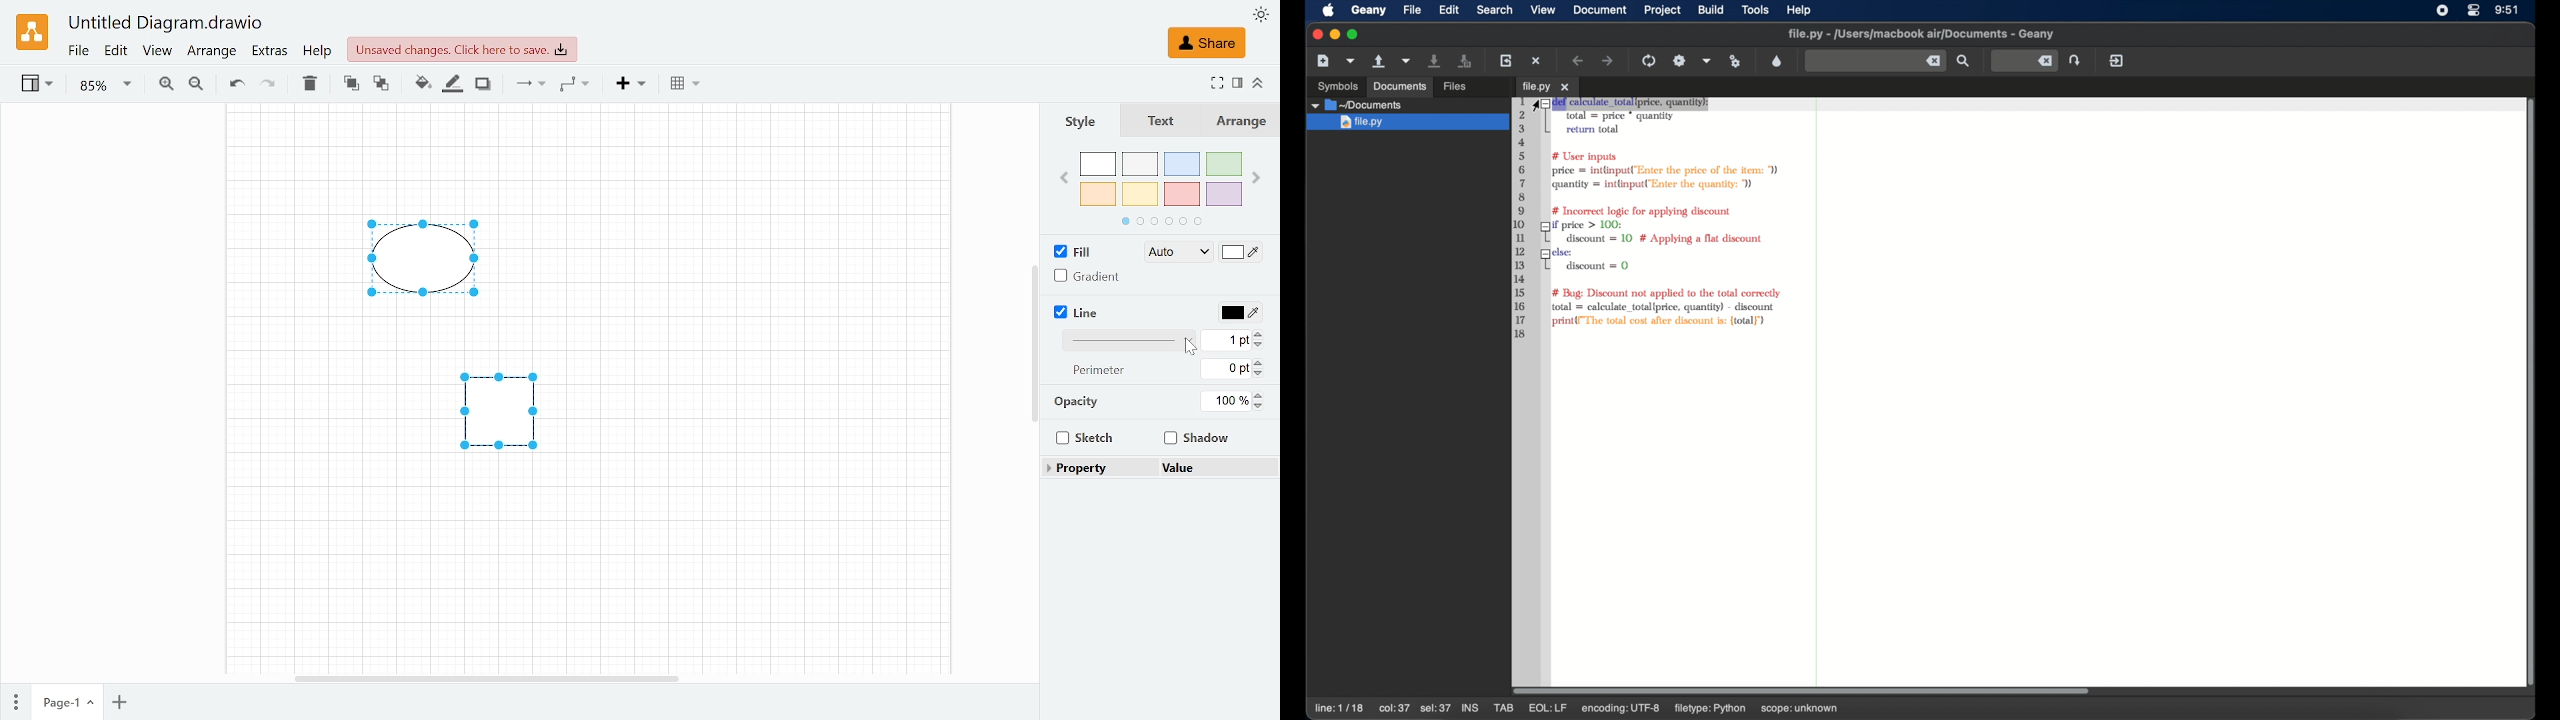 Image resolution: width=2576 pixels, height=728 pixels. I want to click on file name, so click(1920, 35).